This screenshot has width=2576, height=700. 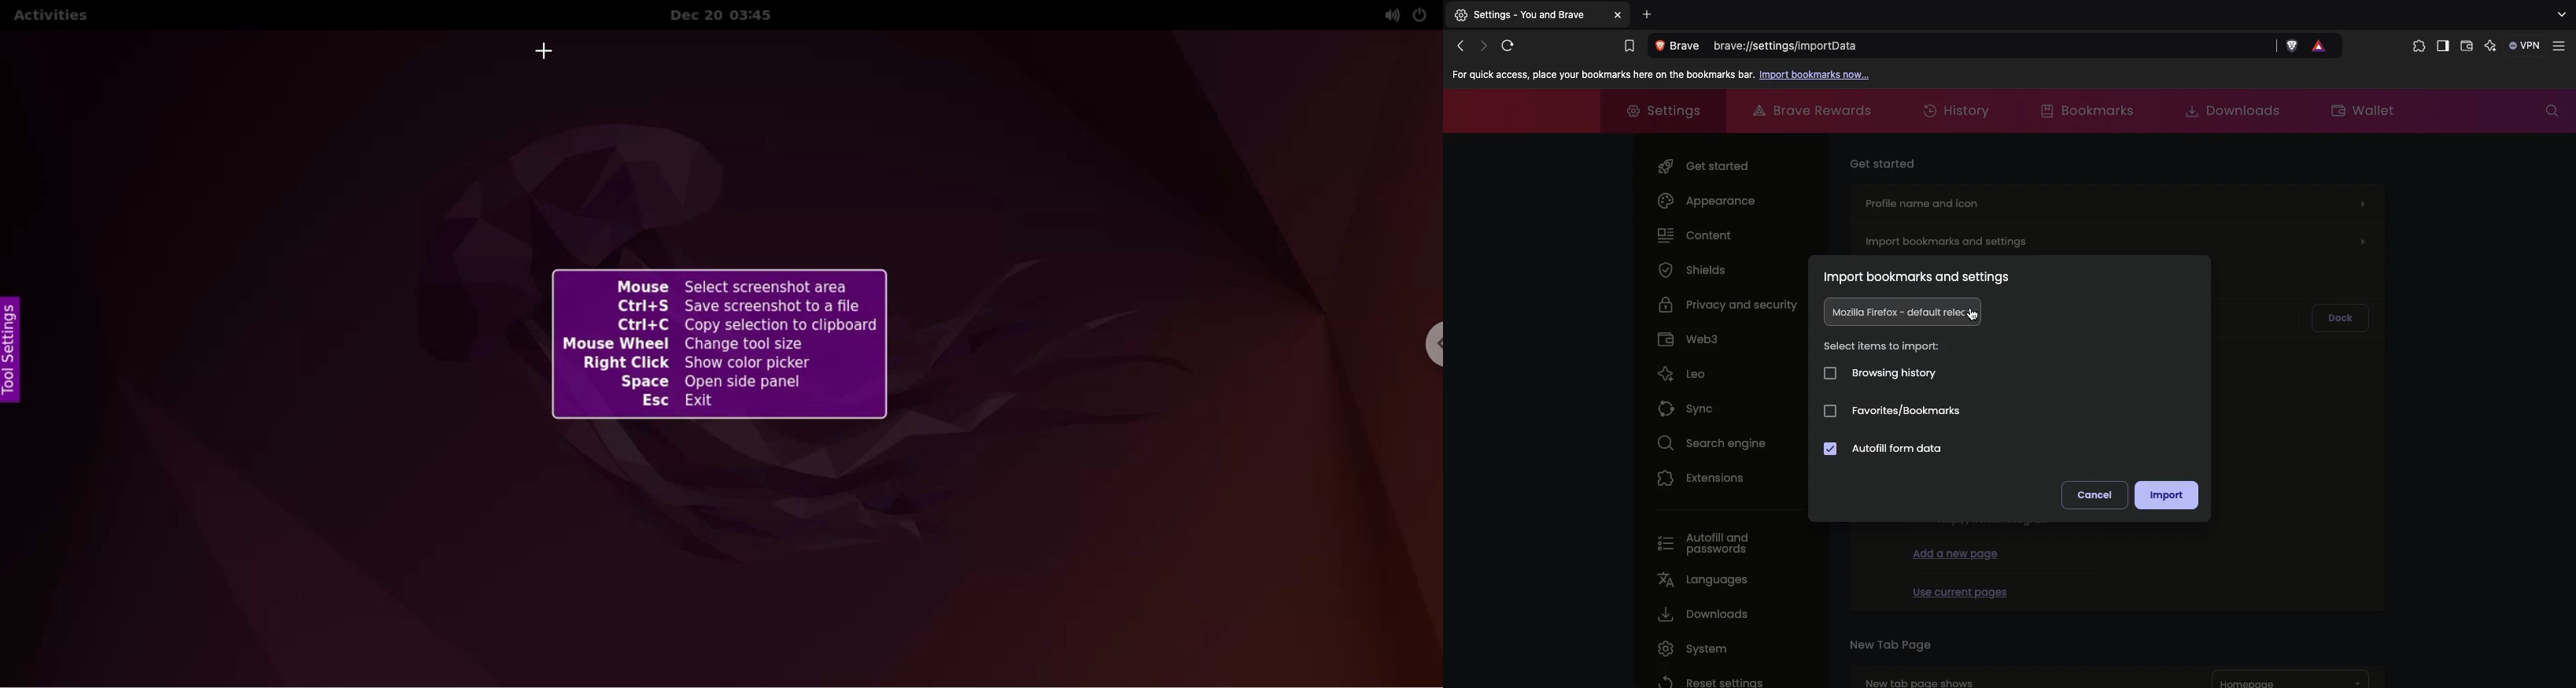 I want to click on Dock, so click(x=2340, y=318).